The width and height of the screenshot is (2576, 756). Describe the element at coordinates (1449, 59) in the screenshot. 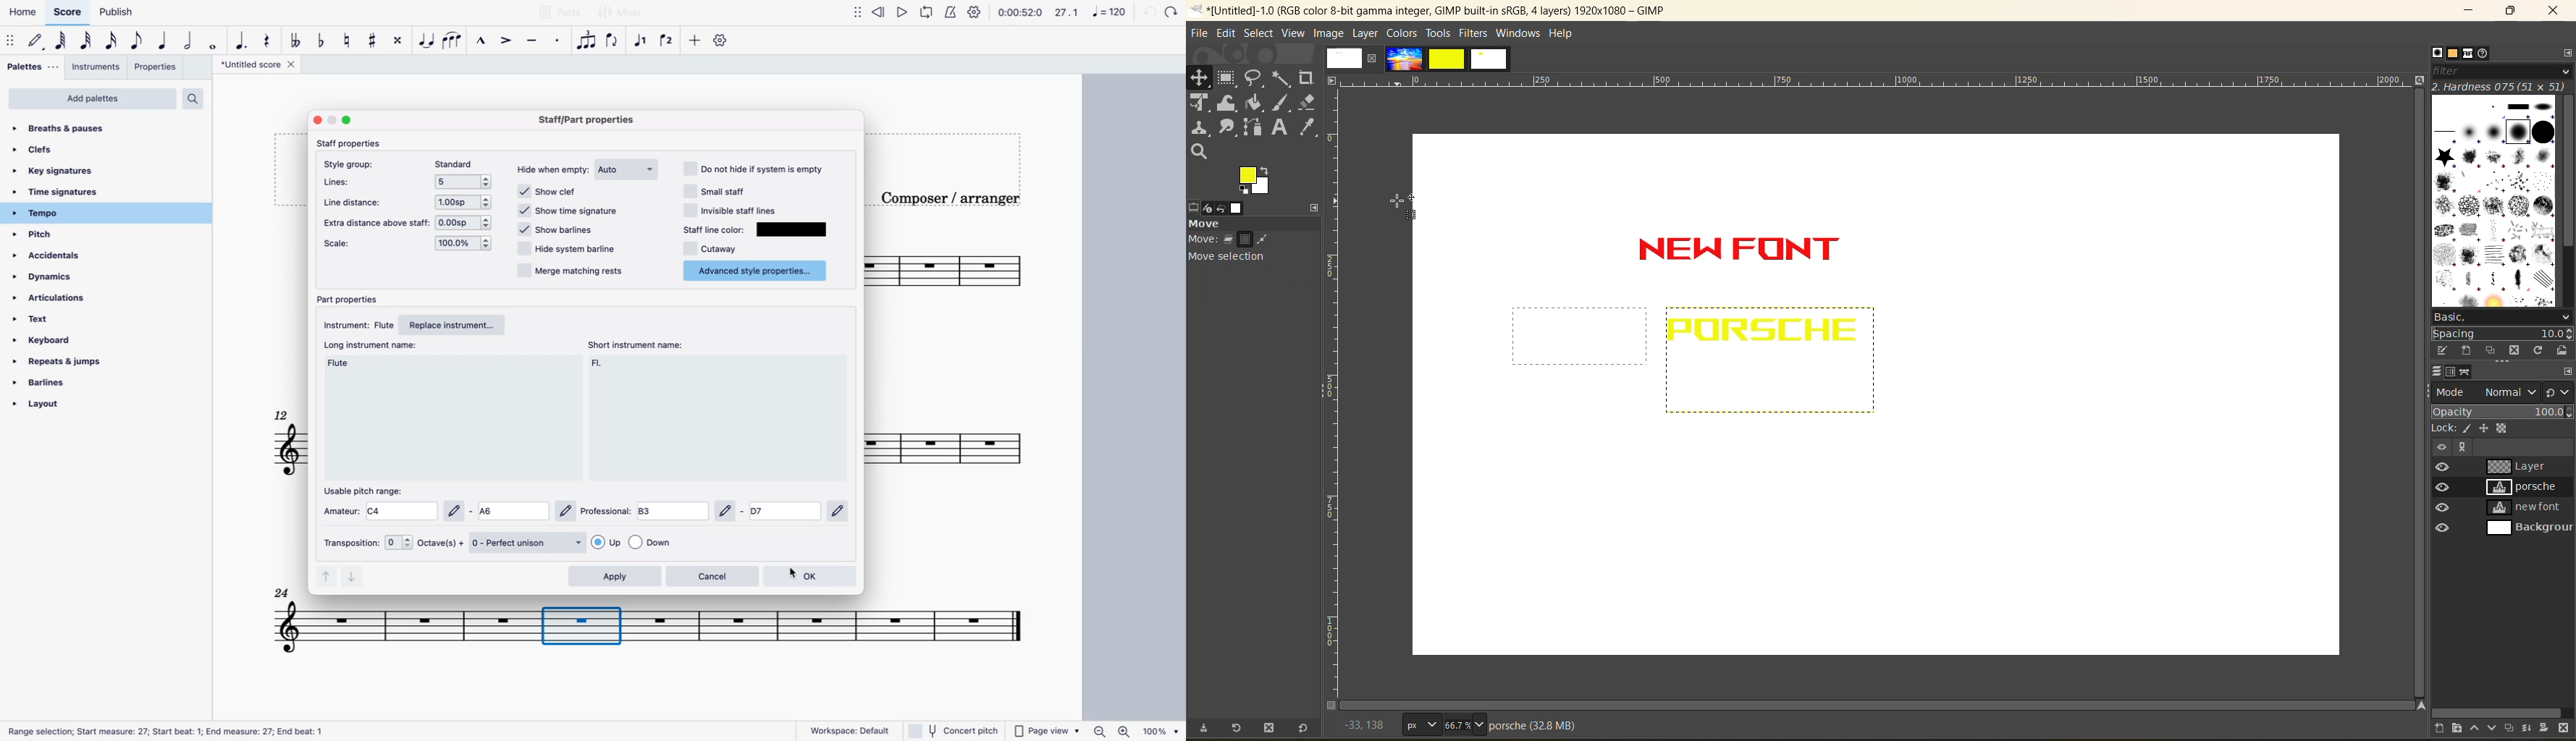

I see `images` at that location.